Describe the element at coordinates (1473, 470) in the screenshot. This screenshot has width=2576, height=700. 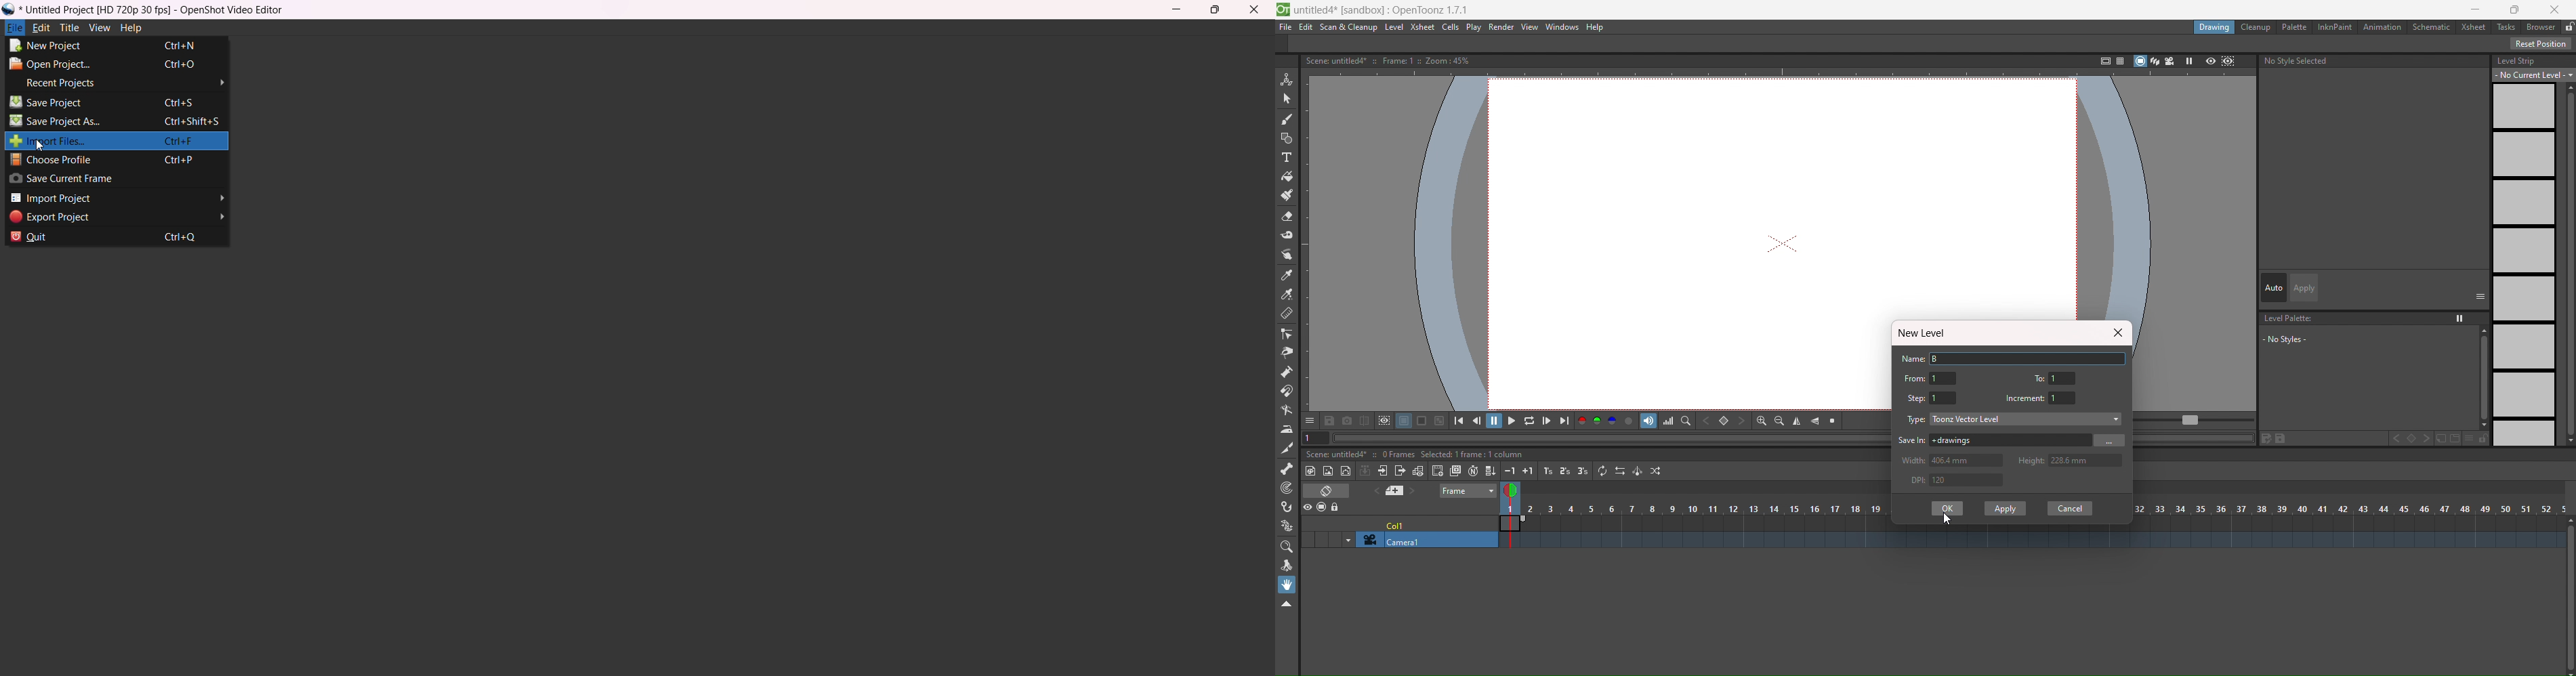
I see `auto input cell number` at that location.